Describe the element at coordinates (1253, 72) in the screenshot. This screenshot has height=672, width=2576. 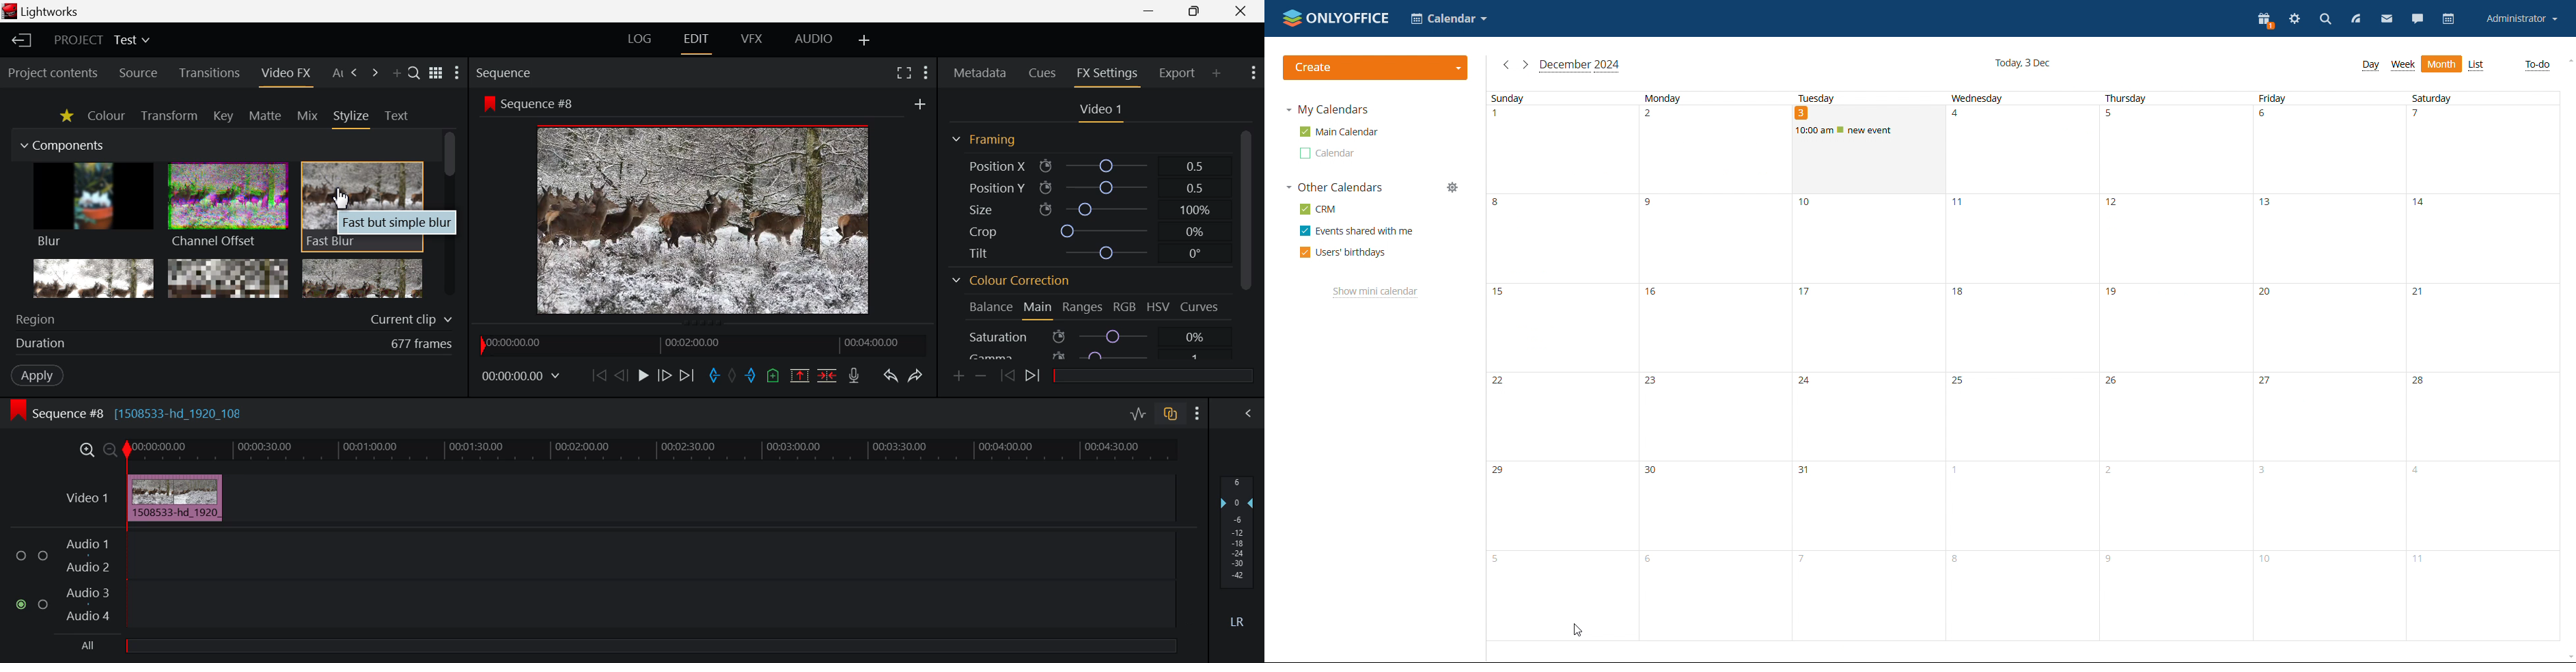
I see `Show Settings` at that location.